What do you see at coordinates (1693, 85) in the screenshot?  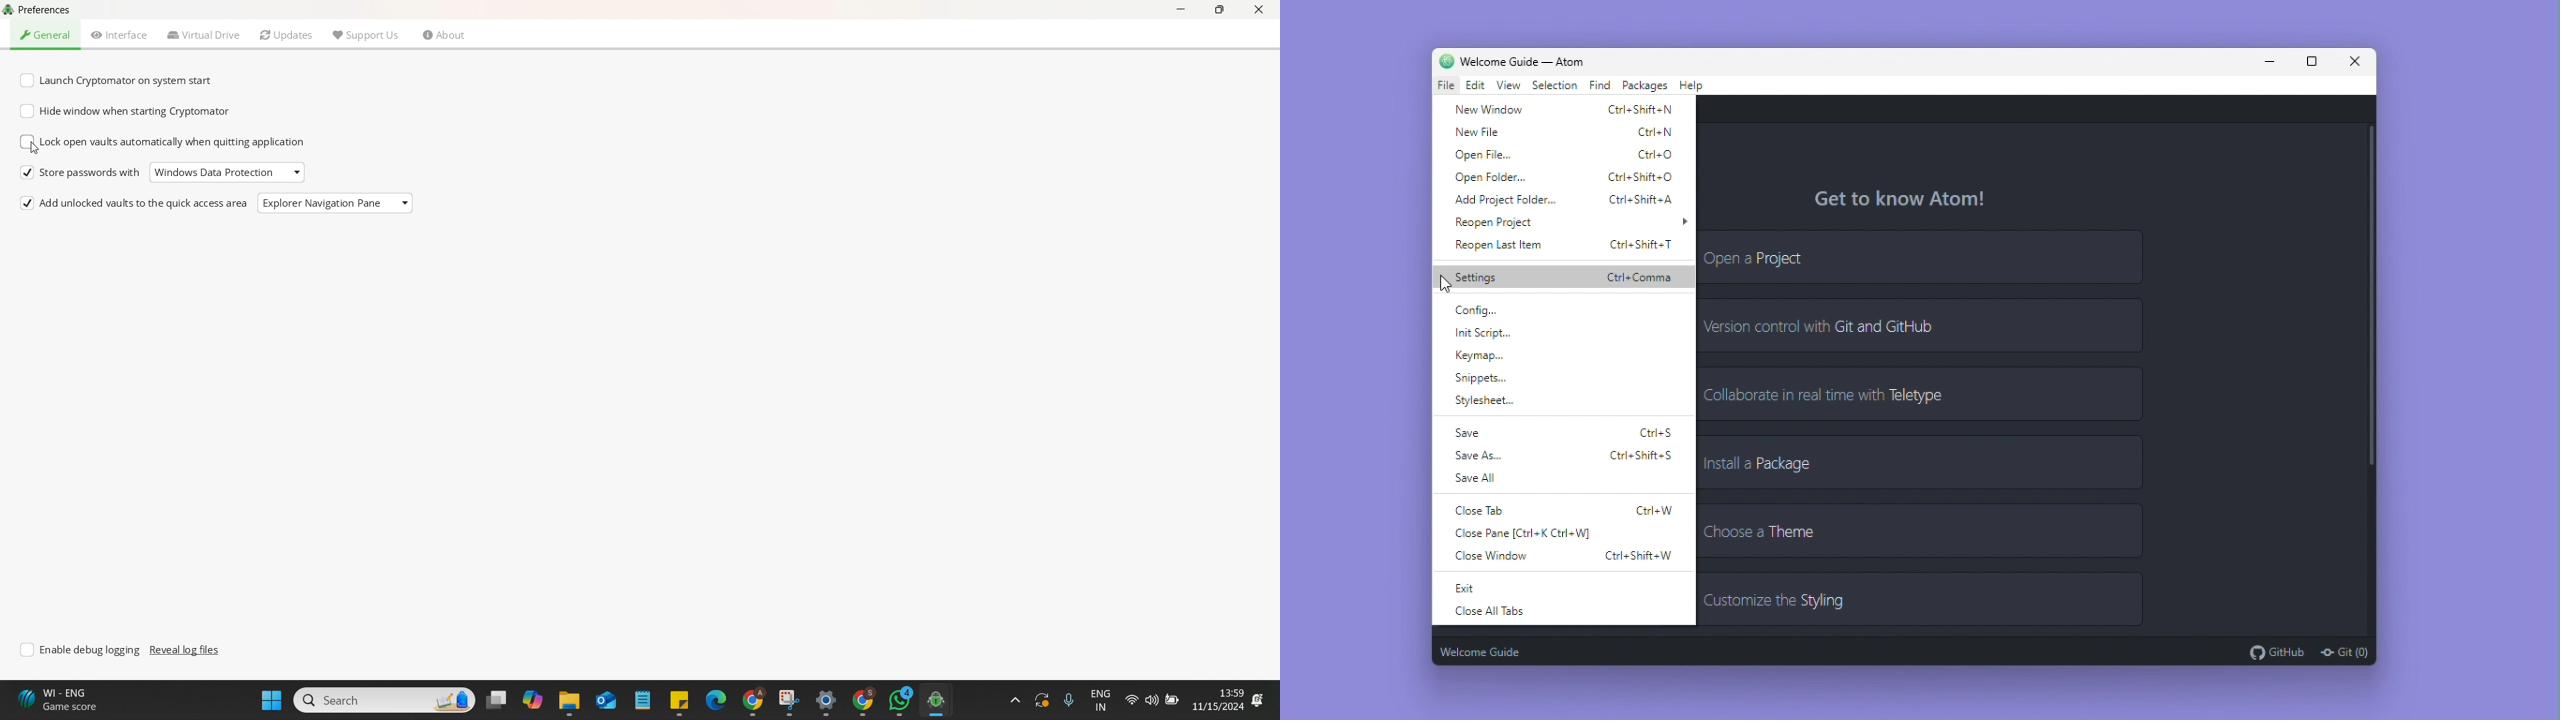 I see `Help` at bounding box center [1693, 85].